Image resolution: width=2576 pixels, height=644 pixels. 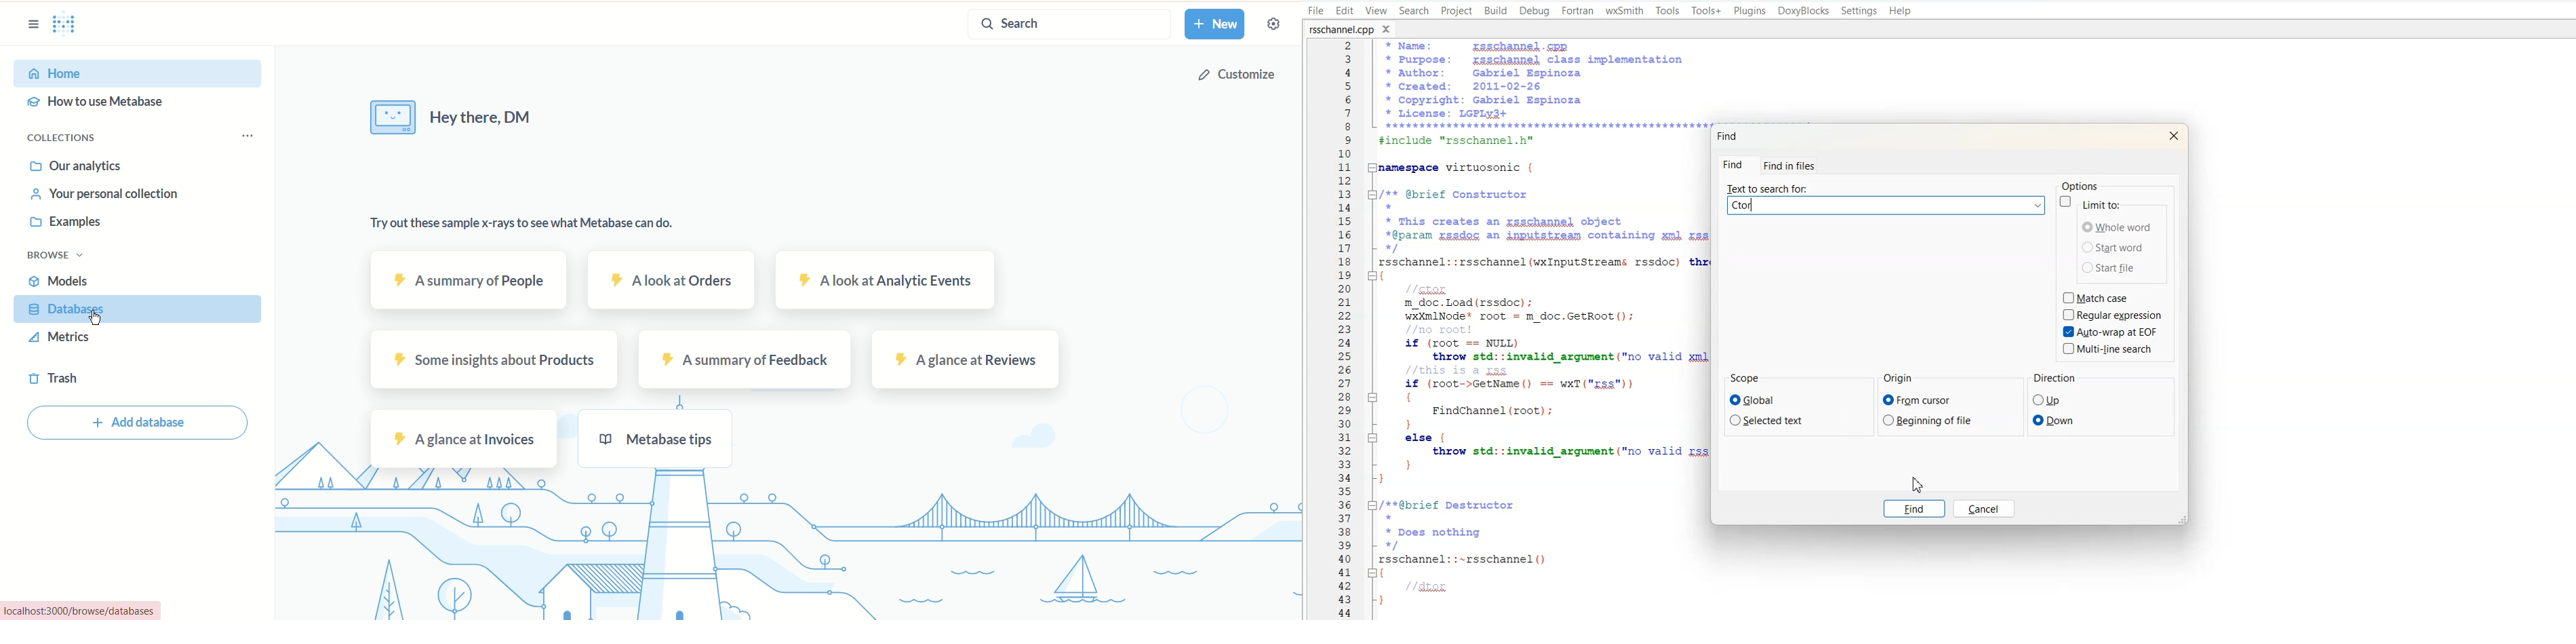 What do you see at coordinates (2110, 348) in the screenshot?
I see `Multi-line Search` at bounding box center [2110, 348].